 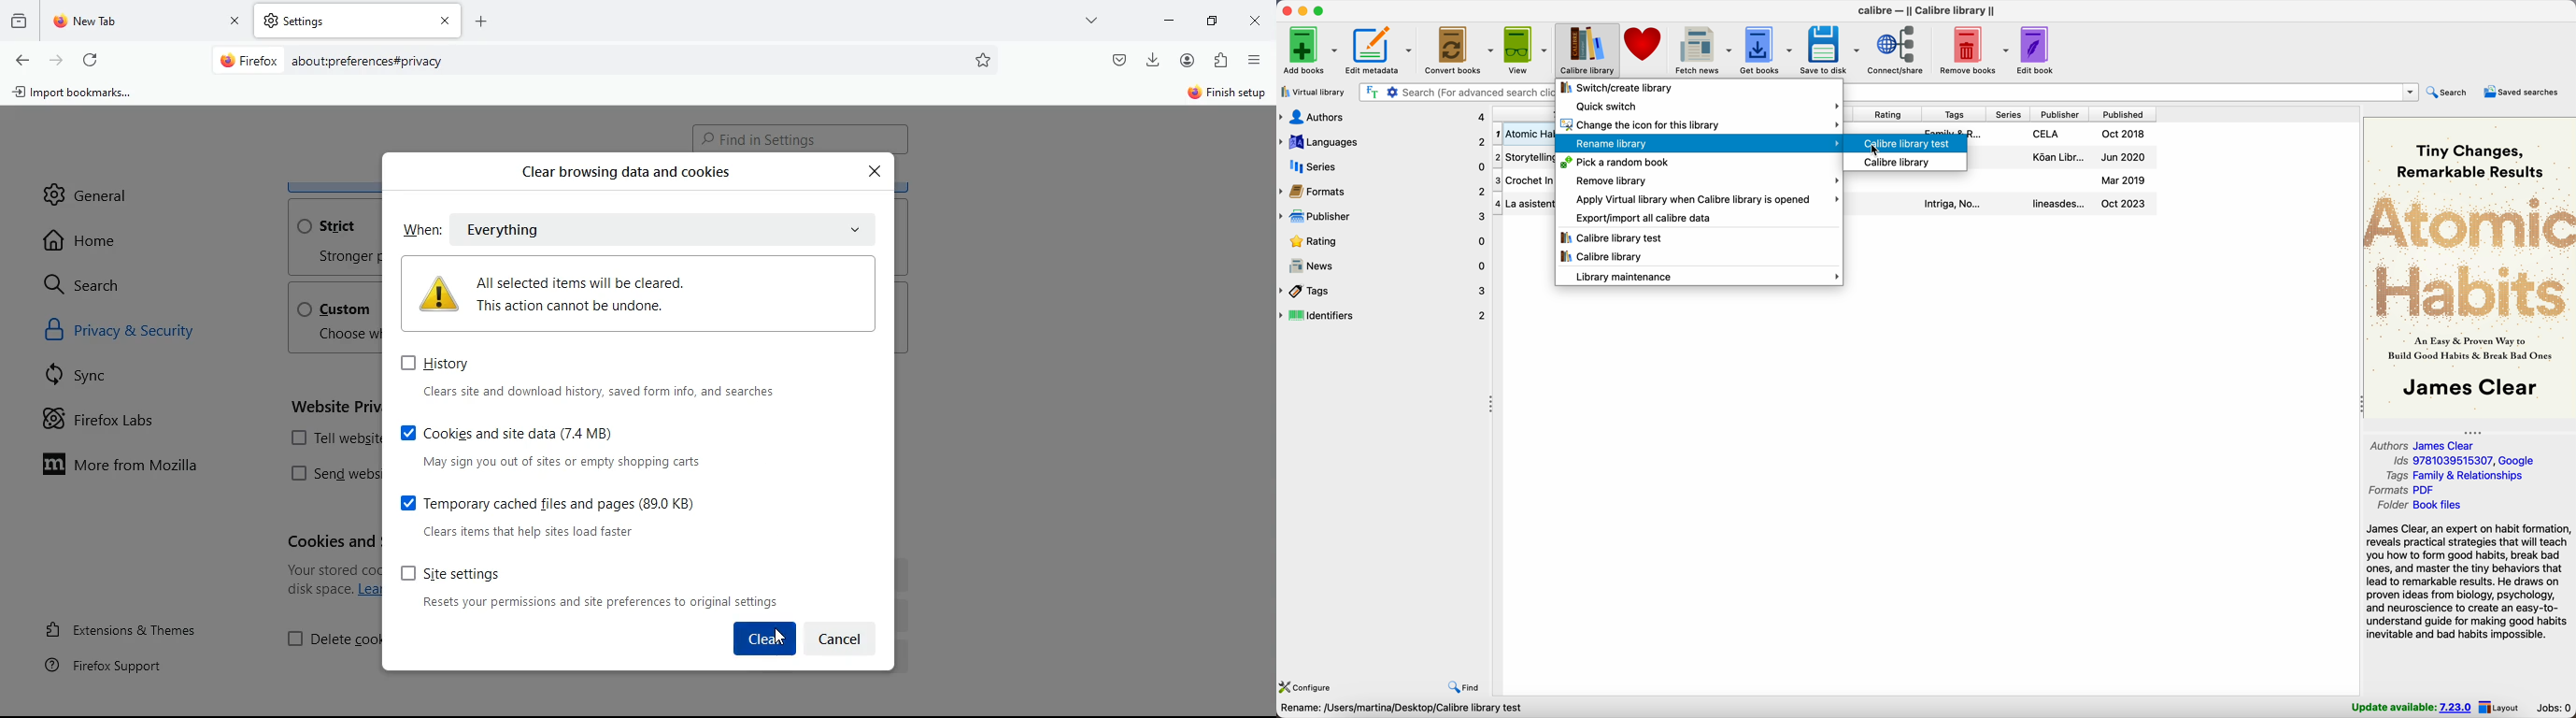 What do you see at coordinates (622, 173) in the screenshot?
I see `Clear browsing data and cookies` at bounding box center [622, 173].